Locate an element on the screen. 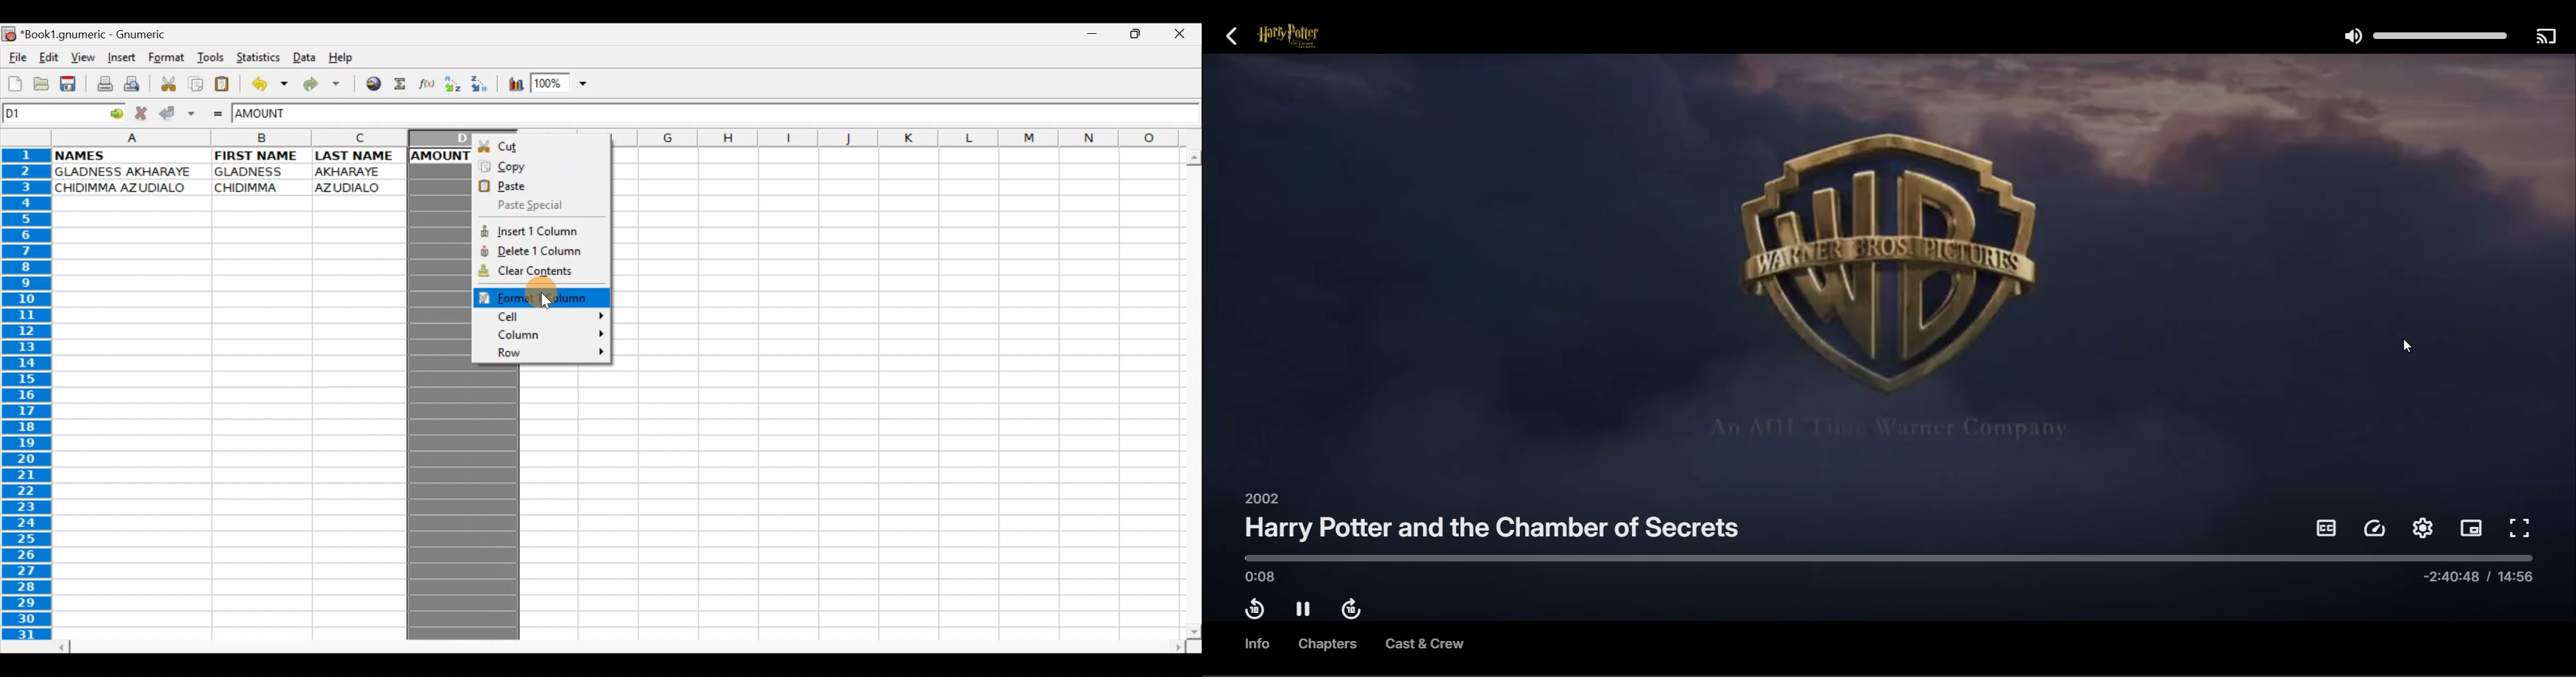 This screenshot has height=700, width=2576. Fullscreen is located at coordinates (2521, 529).